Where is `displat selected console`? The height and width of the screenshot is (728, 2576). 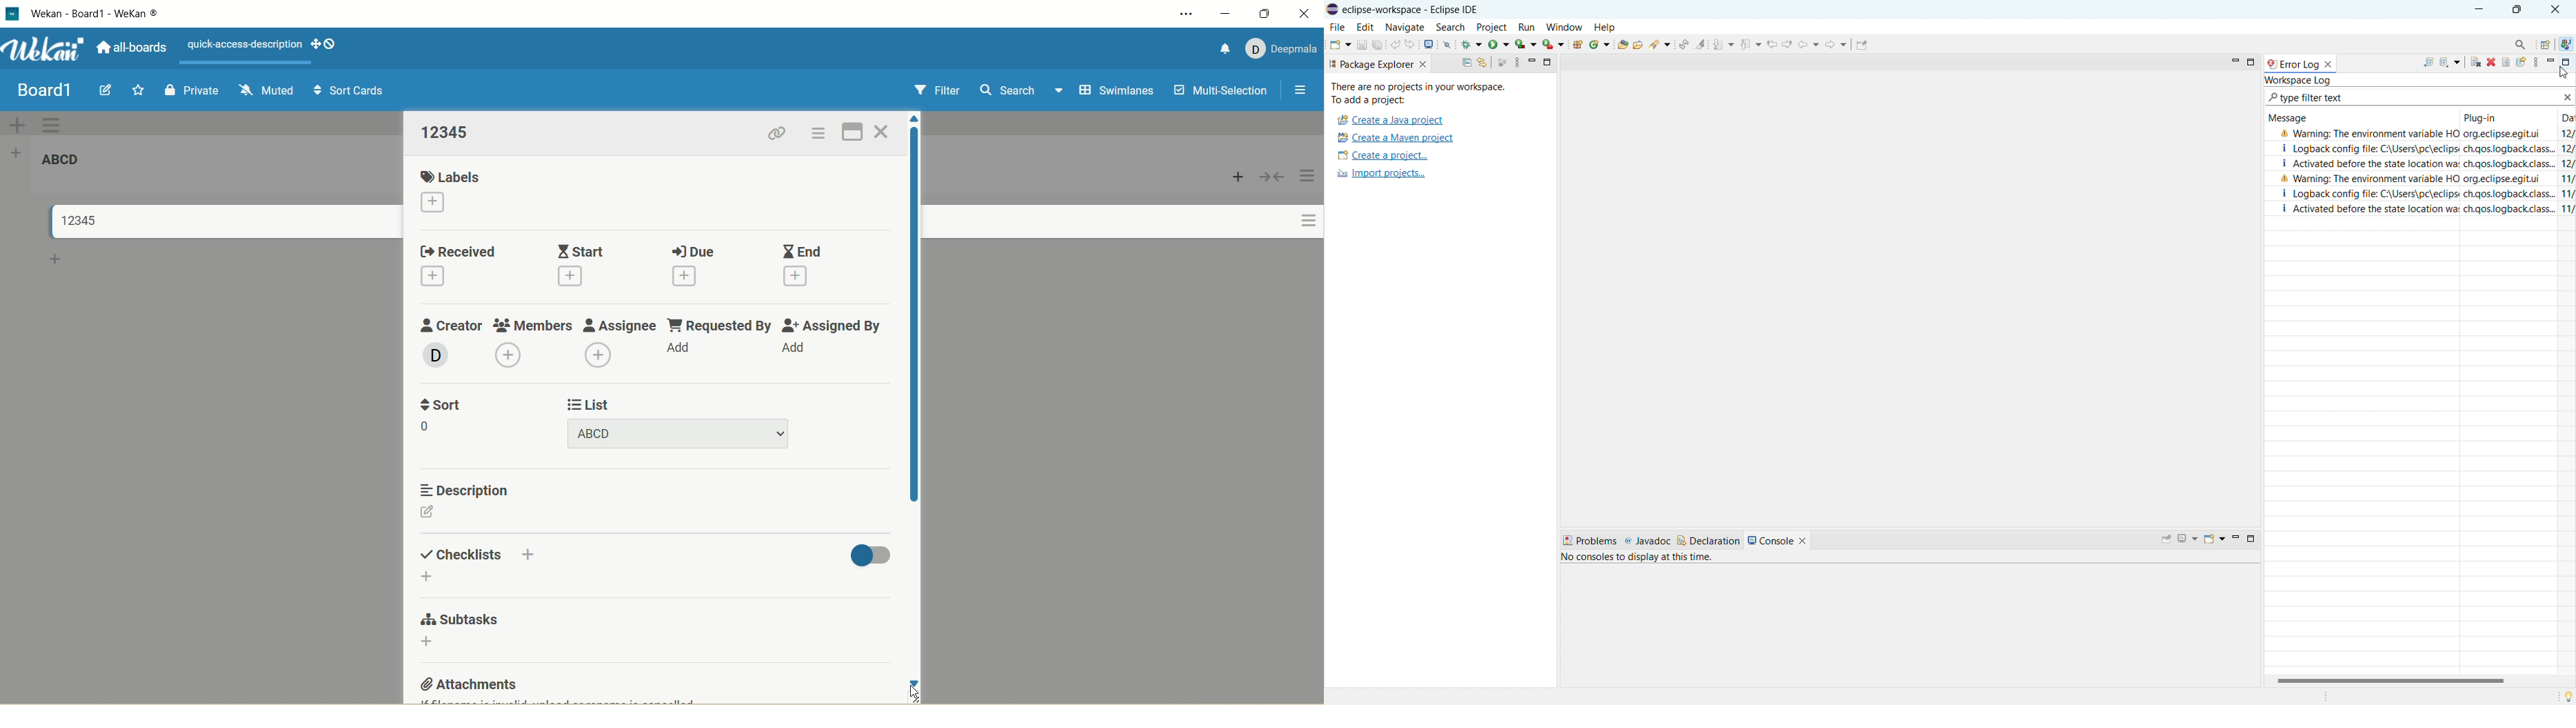 displat selected console is located at coordinates (2188, 537).